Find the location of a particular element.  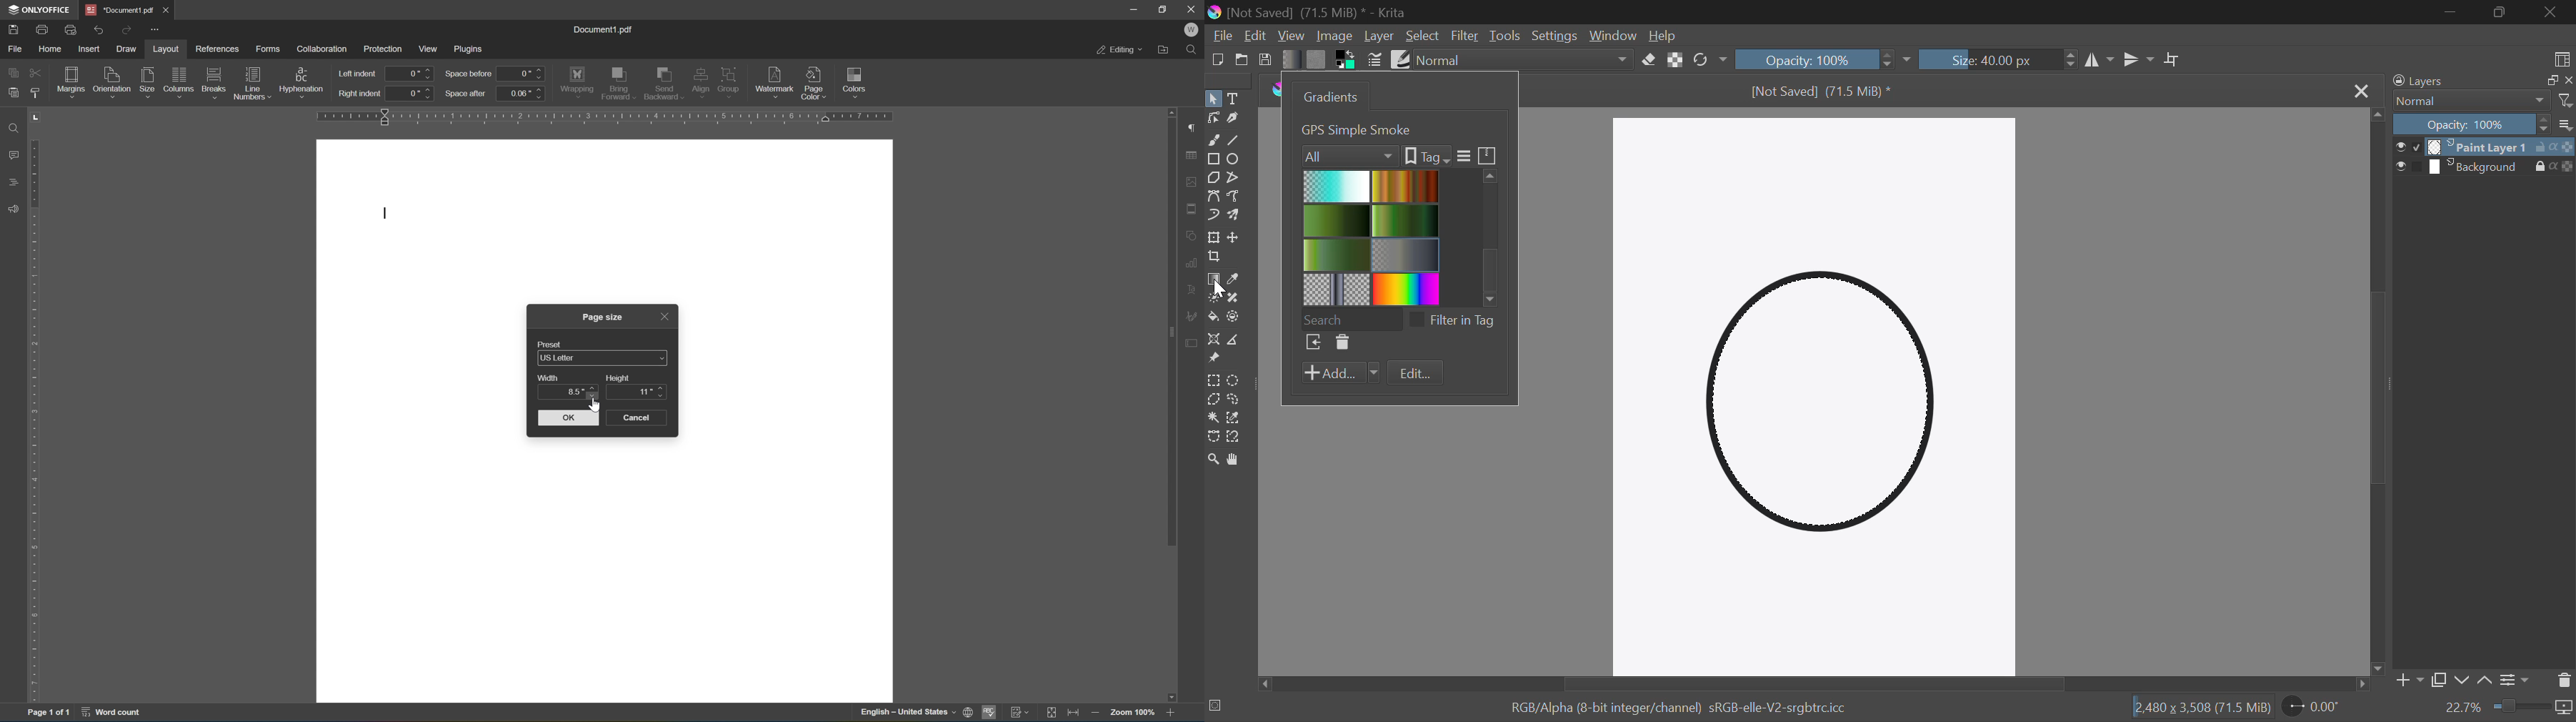

orientation is located at coordinates (112, 81).